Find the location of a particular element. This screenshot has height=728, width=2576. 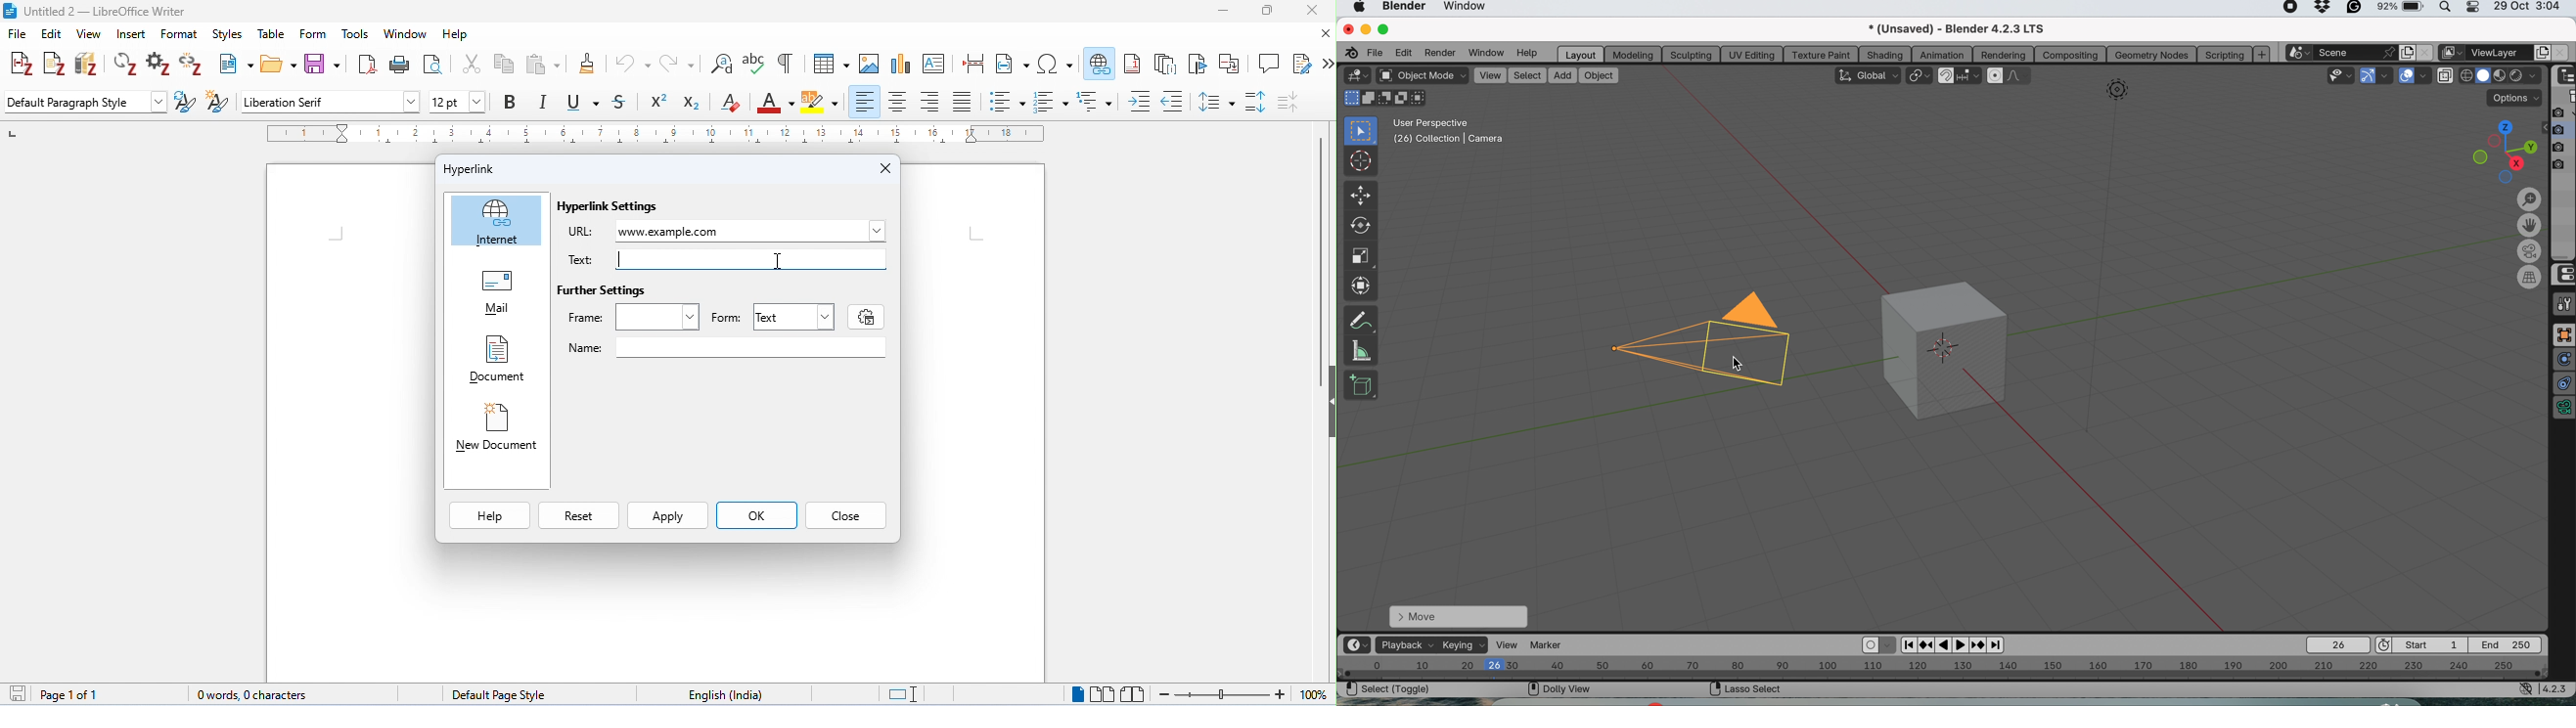

paragraph spacing is located at coordinates (1257, 102).